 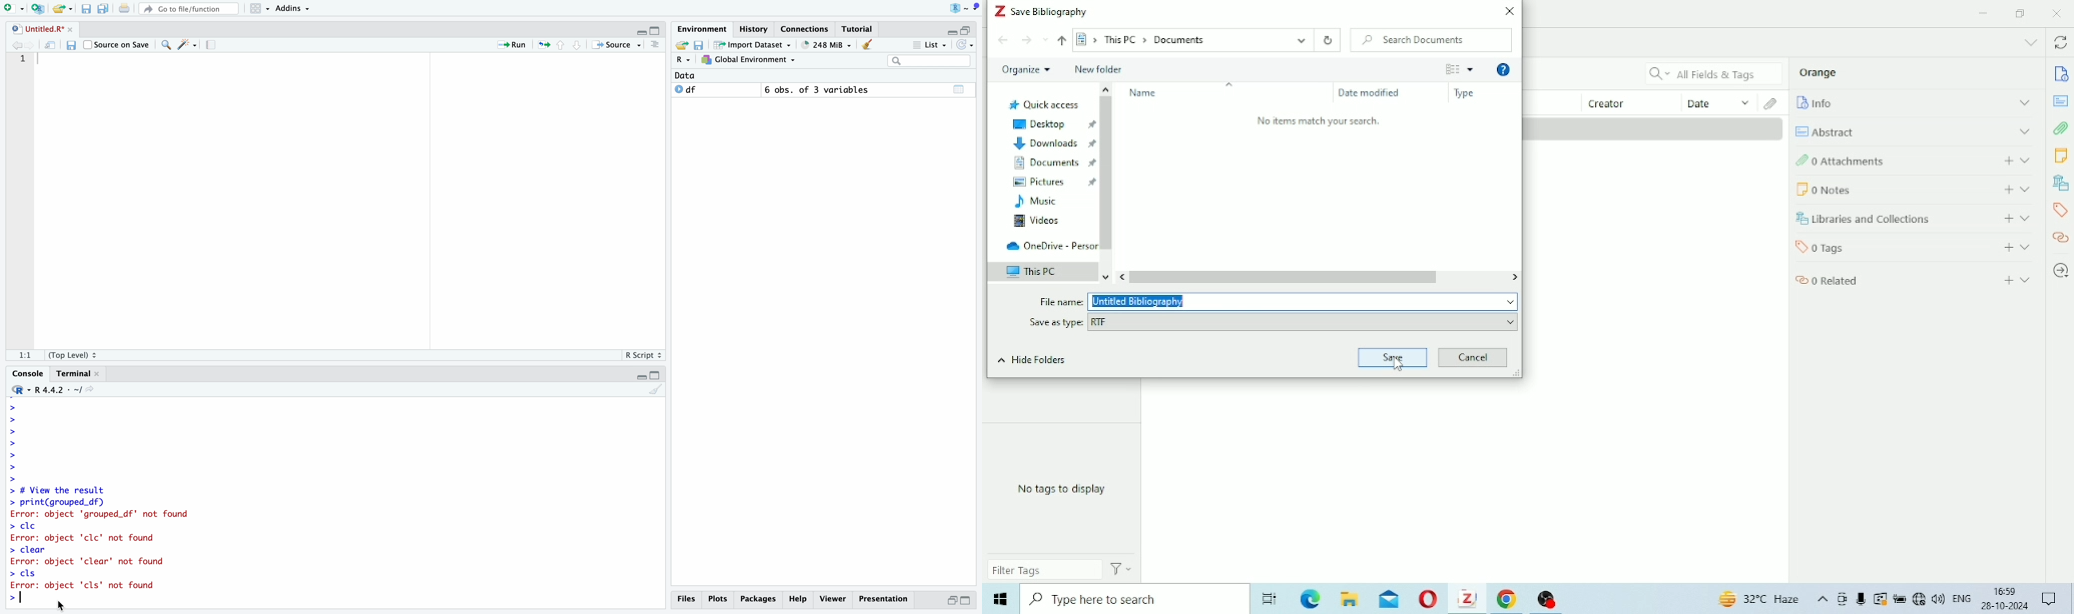 What do you see at coordinates (62, 8) in the screenshot?
I see `Open an existing file` at bounding box center [62, 8].